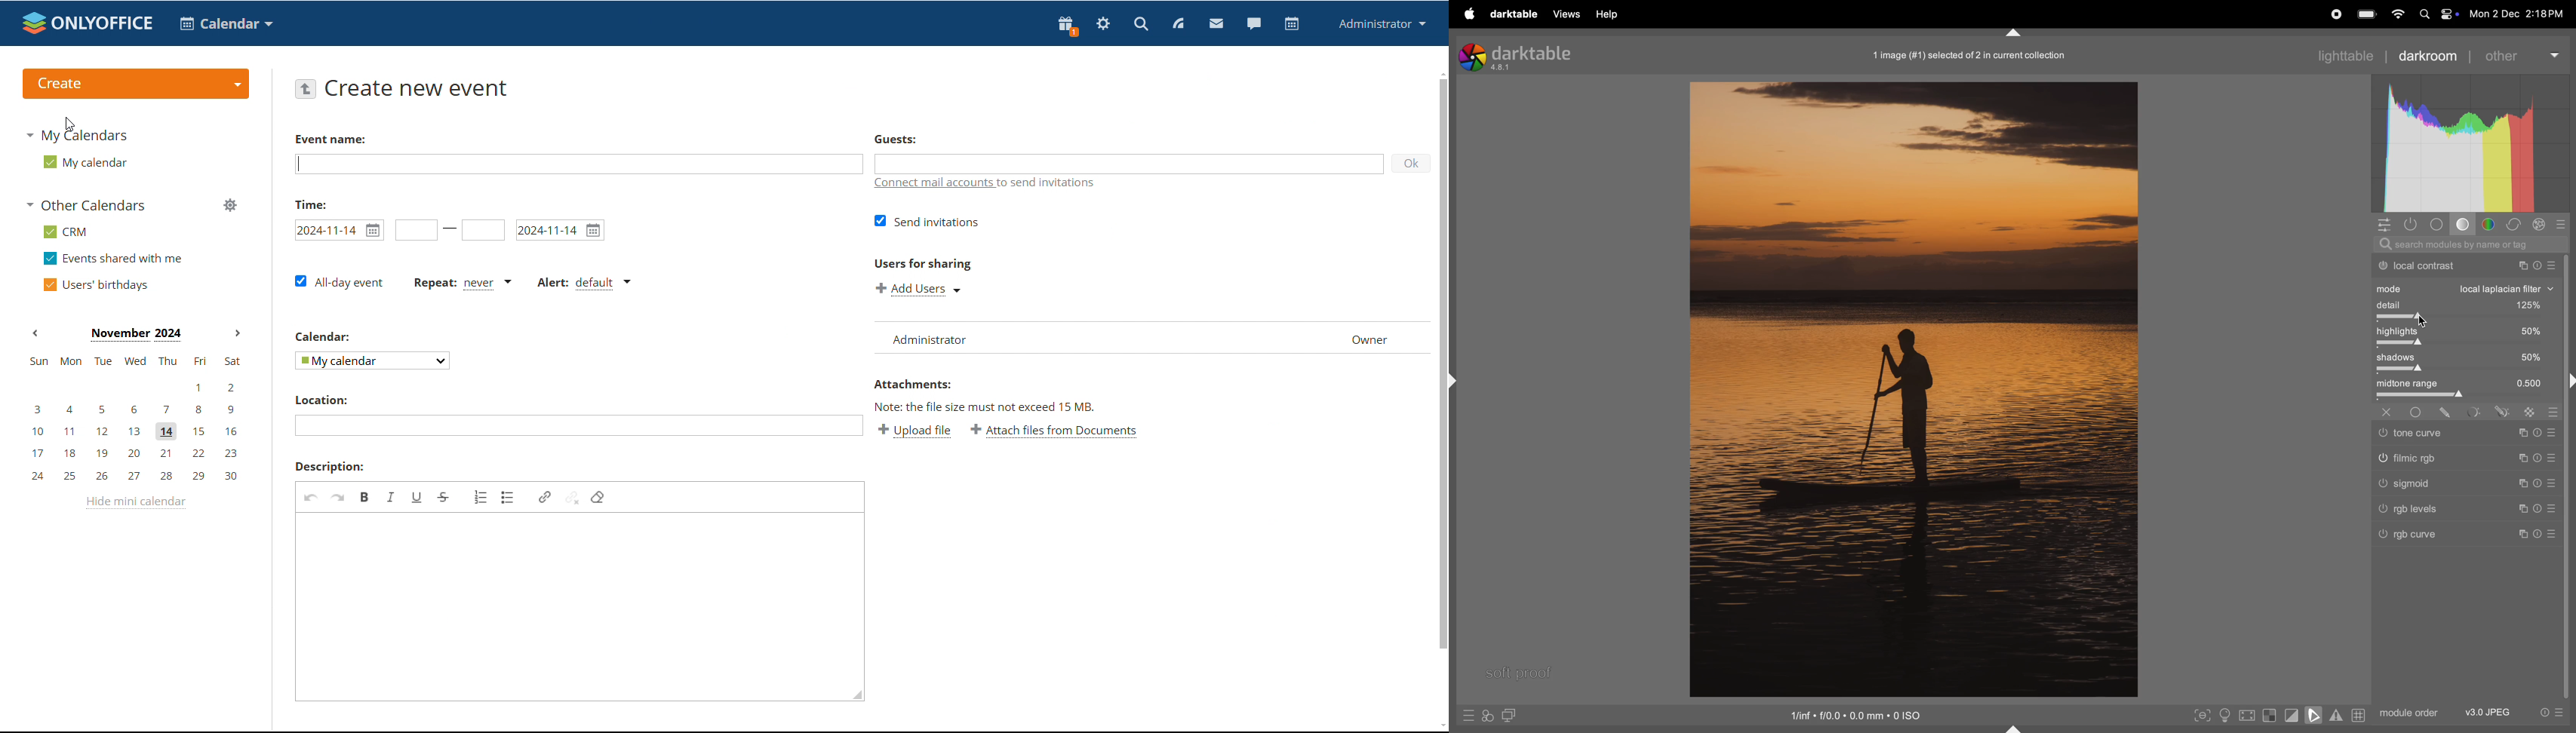  I want to click on event repetition, so click(461, 283).